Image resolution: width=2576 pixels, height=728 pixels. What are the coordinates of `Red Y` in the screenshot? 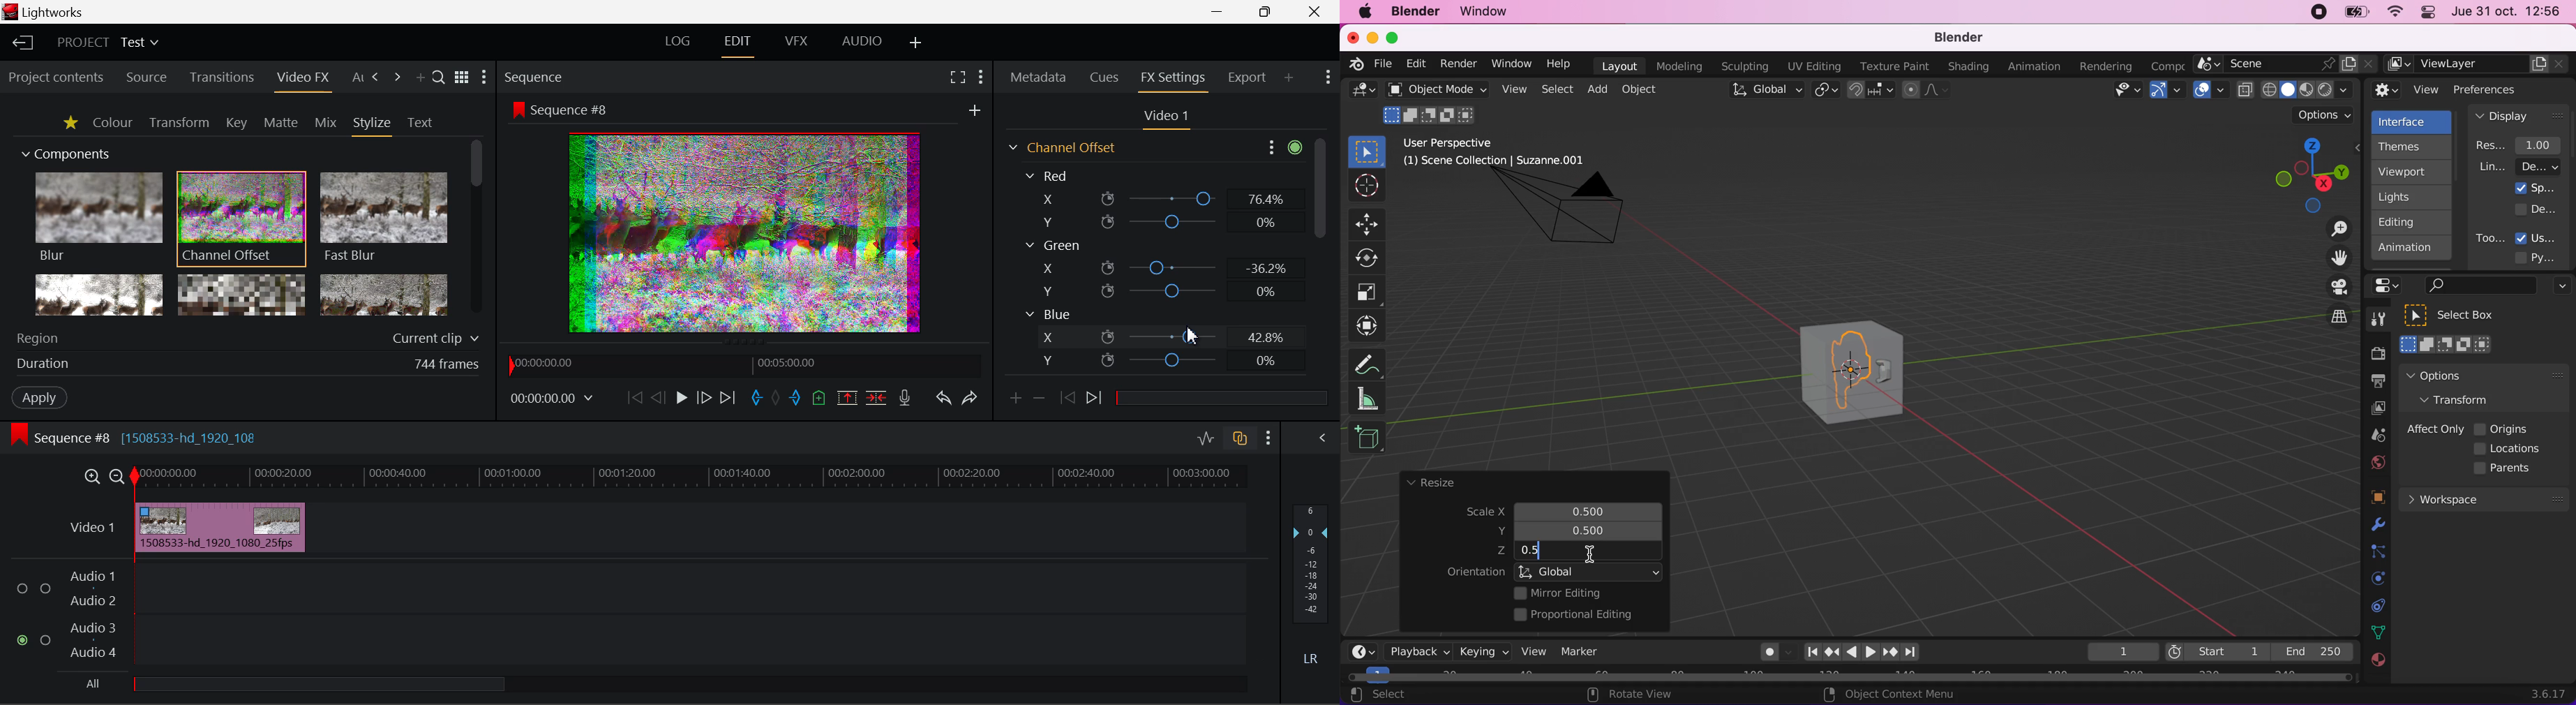 It's located at (1157, 222).